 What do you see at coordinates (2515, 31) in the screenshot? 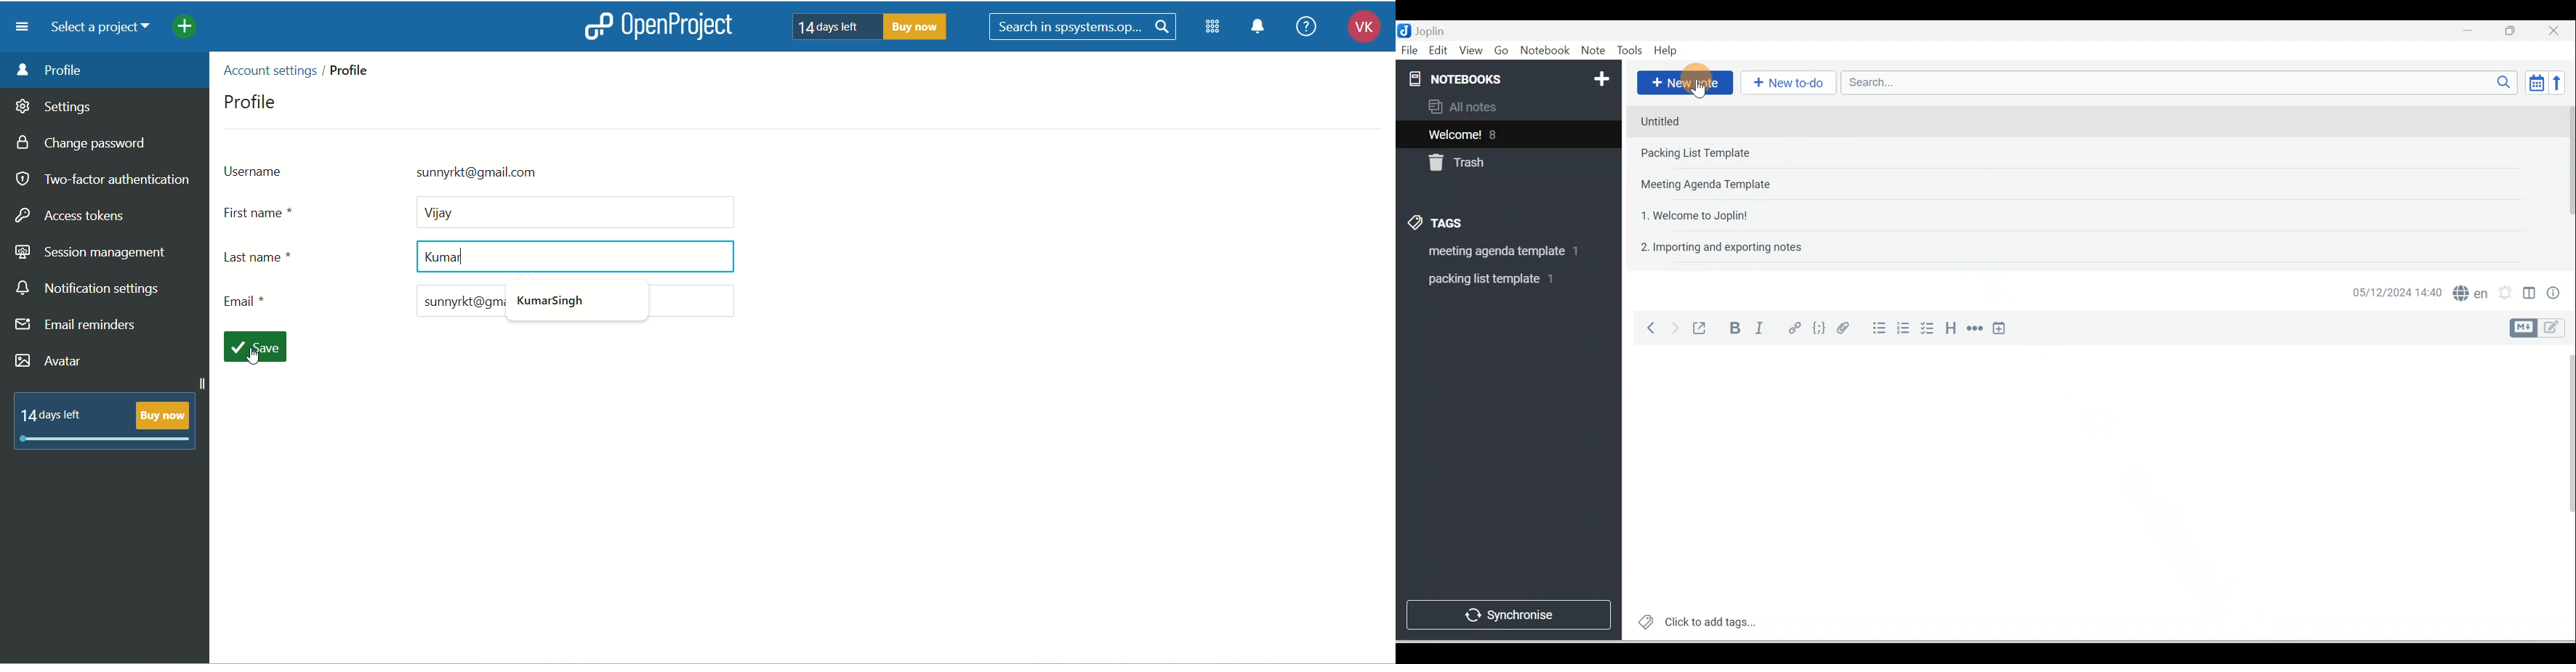
I see `Maximise` at bounding box center [2515, 31].